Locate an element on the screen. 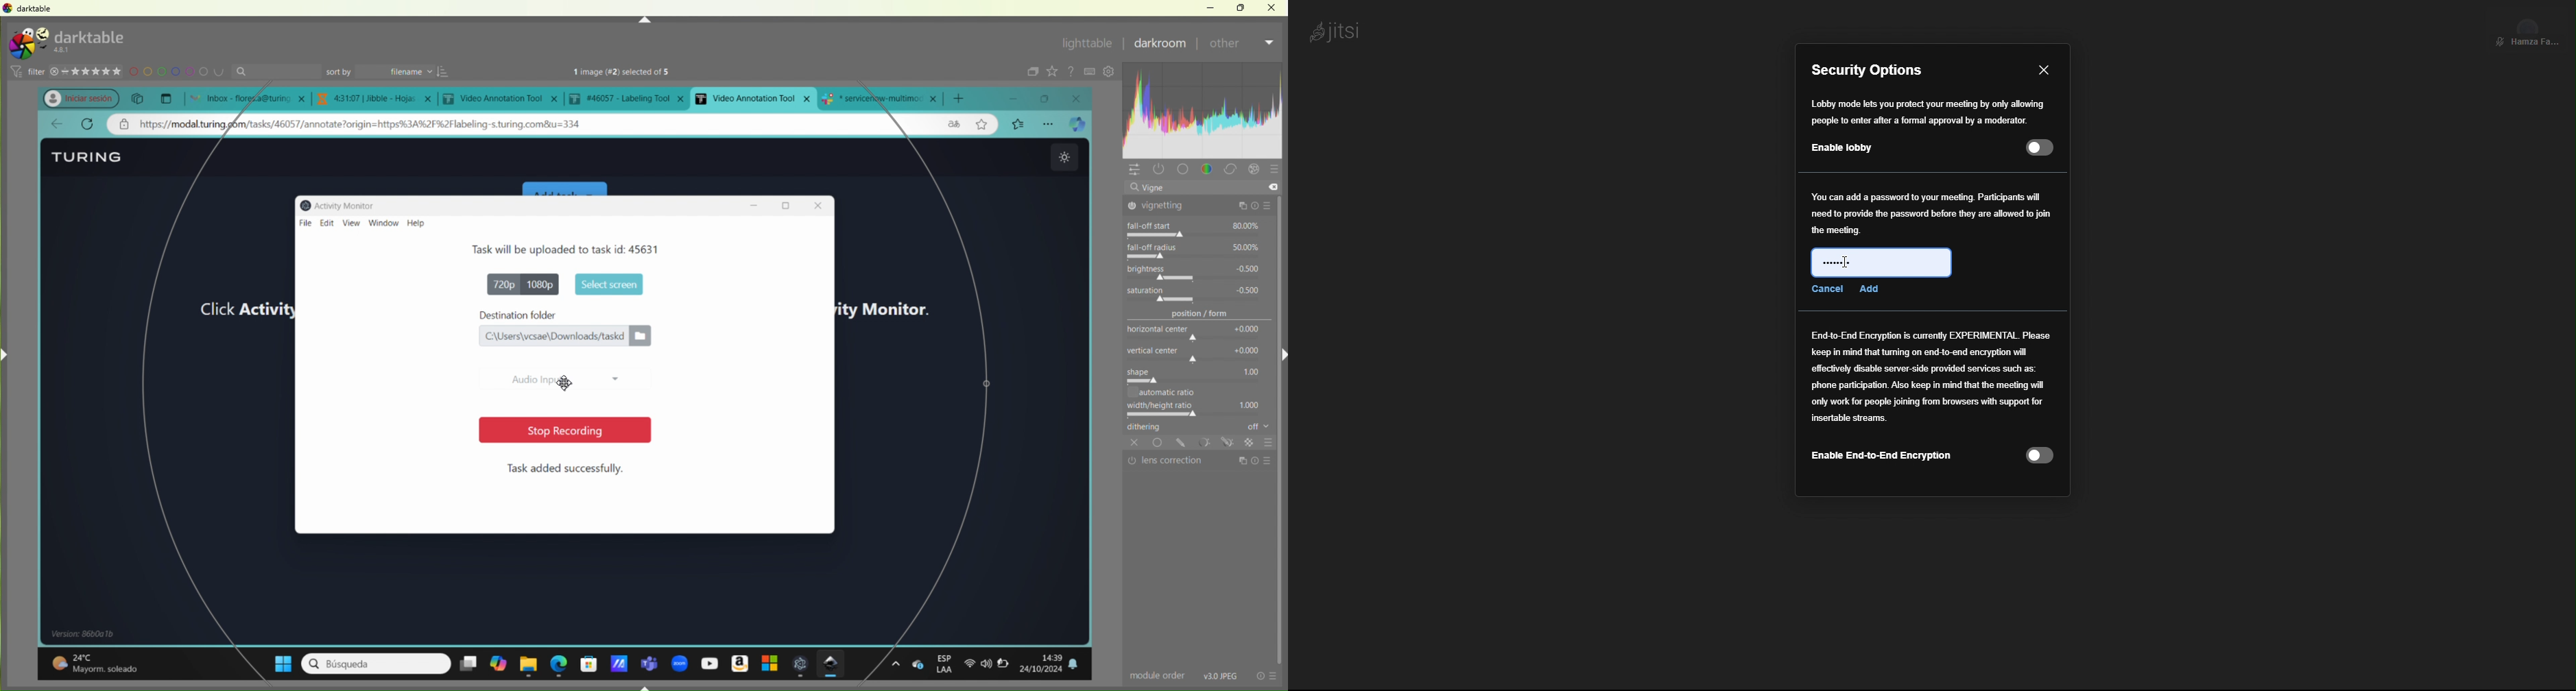 The width and height of the screenshot is (2576, 700). esp Laa is located at coordinates (946, 664).